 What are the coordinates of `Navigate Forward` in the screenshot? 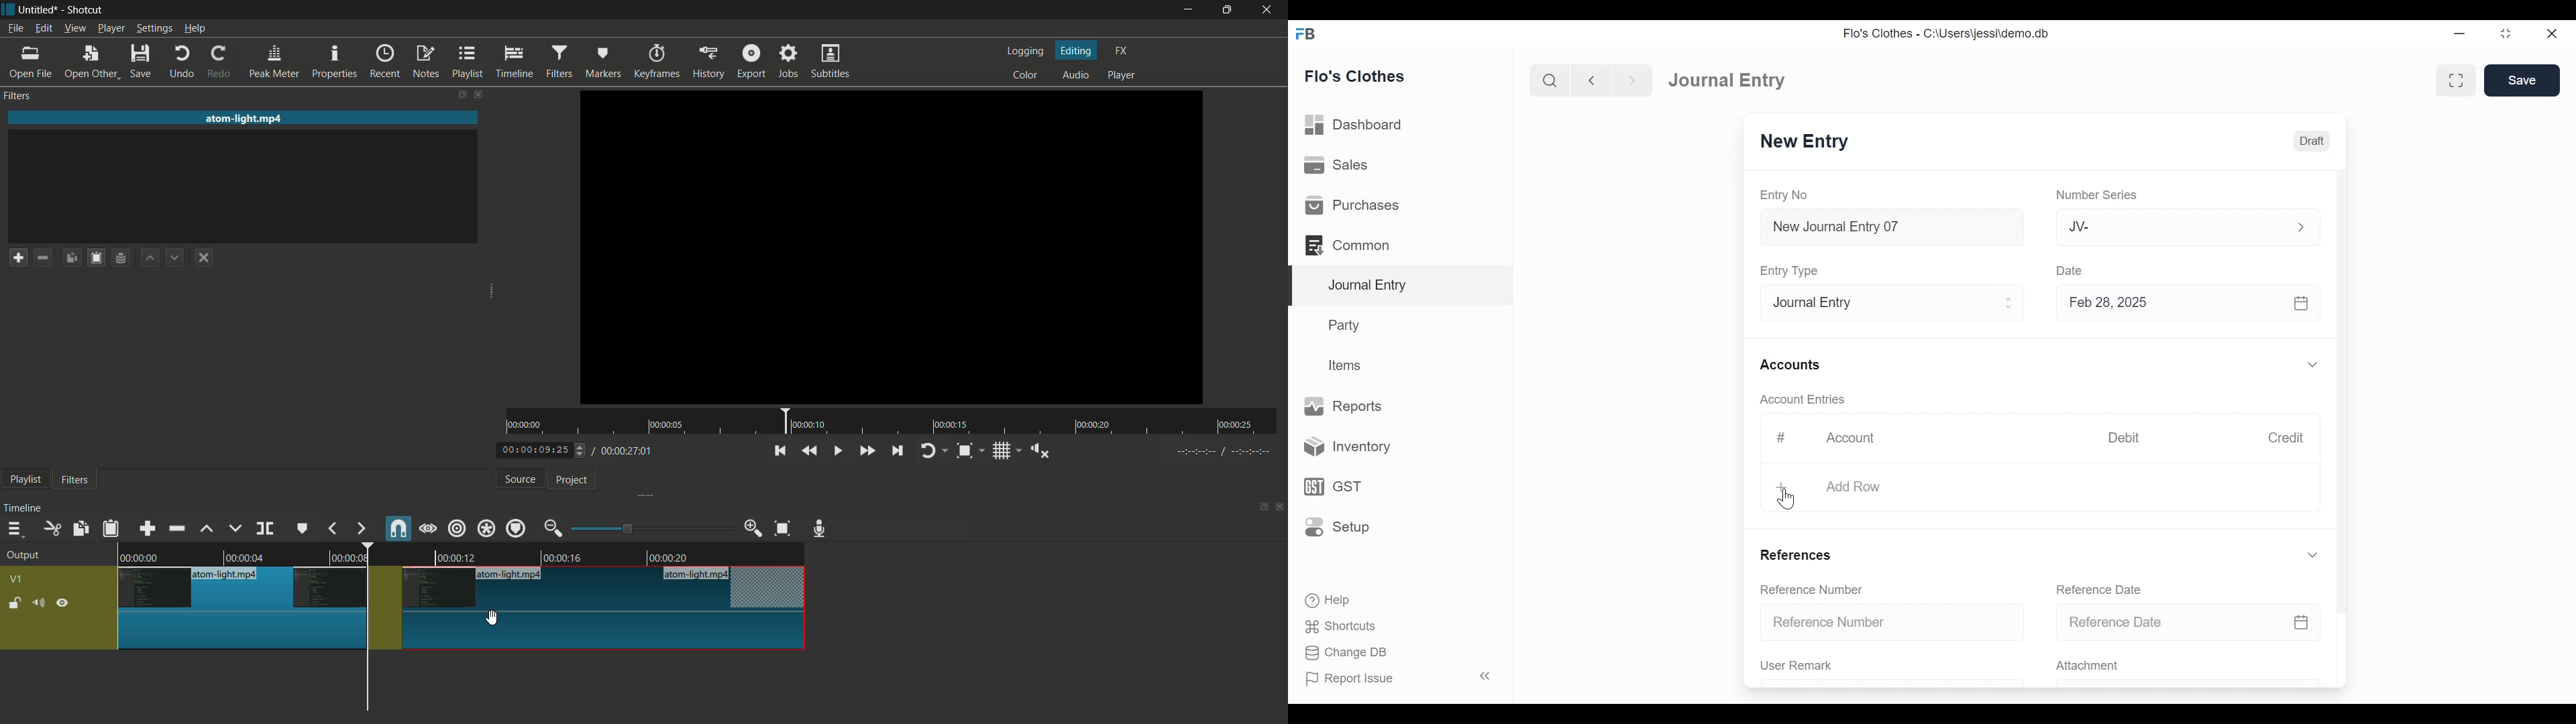 It's located at (1632, 80).